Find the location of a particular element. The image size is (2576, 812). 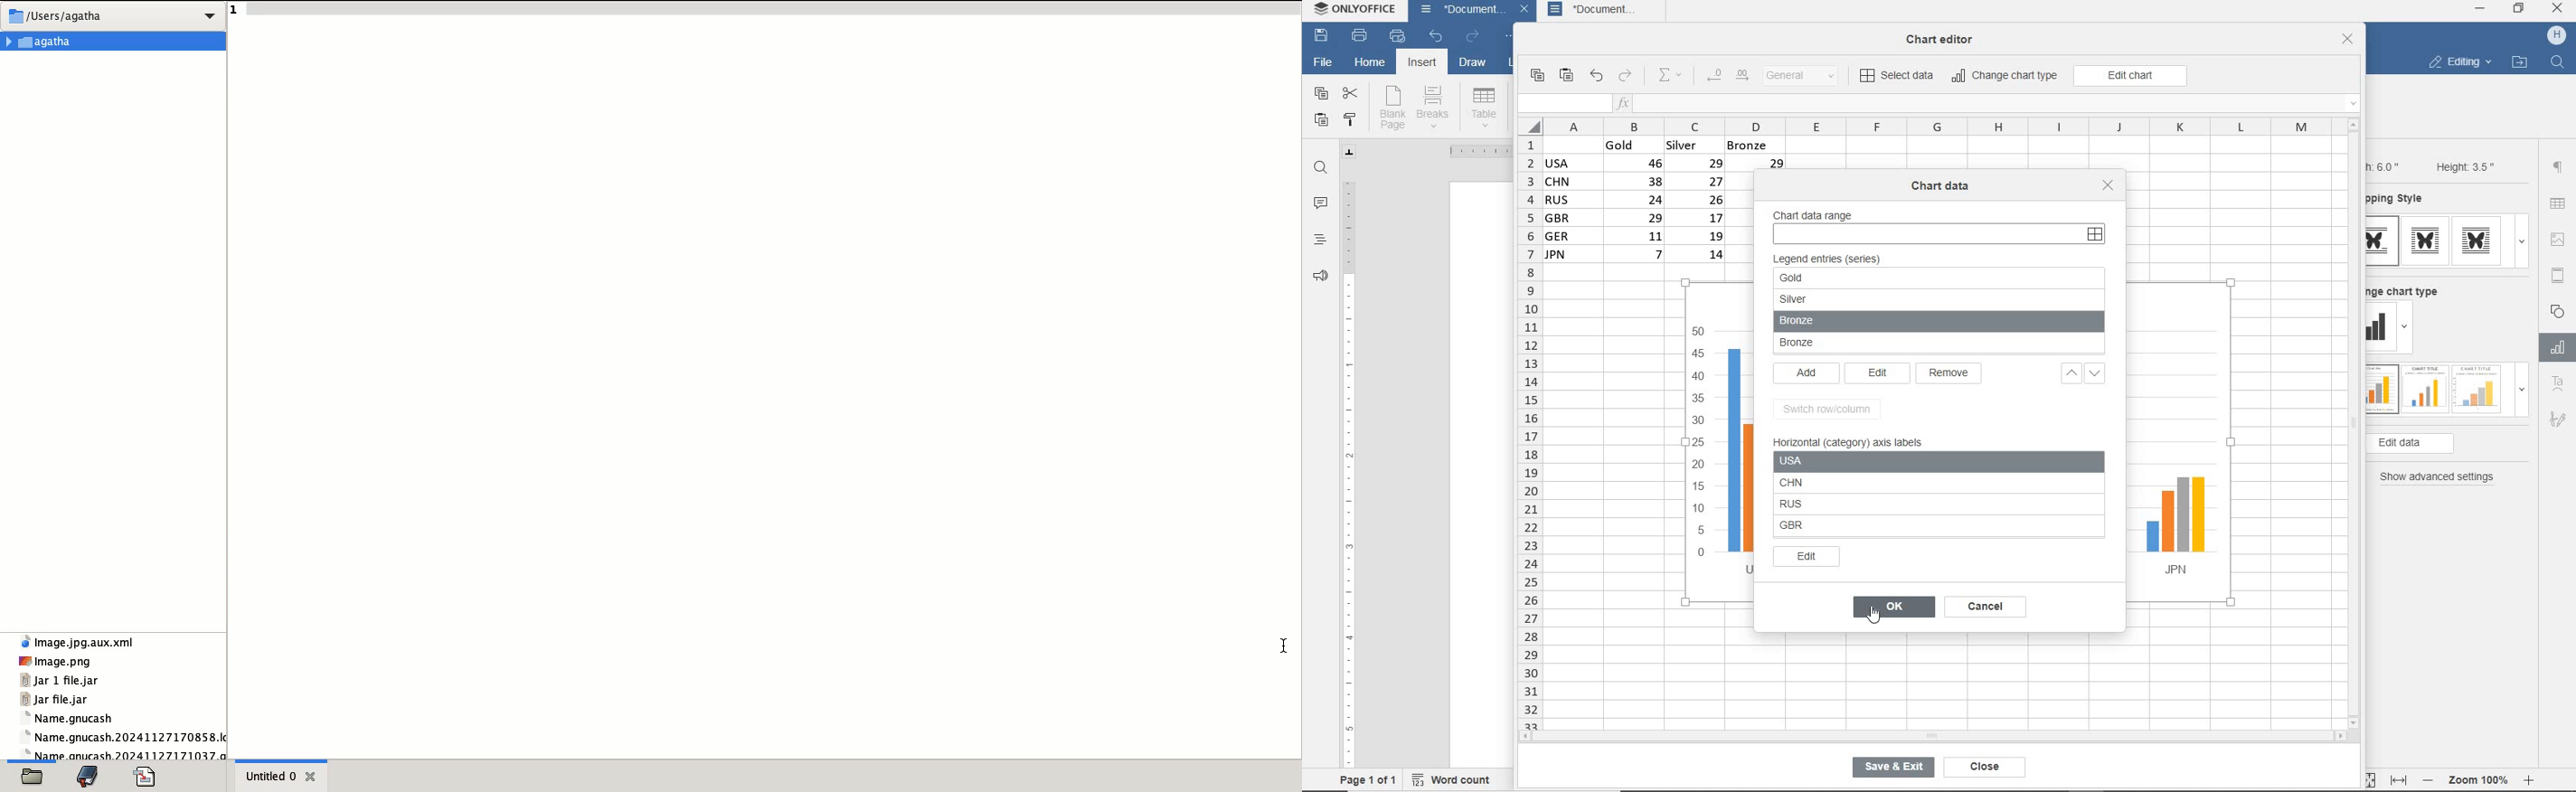

Text Art Settings is located at coordinates (2557, 385).